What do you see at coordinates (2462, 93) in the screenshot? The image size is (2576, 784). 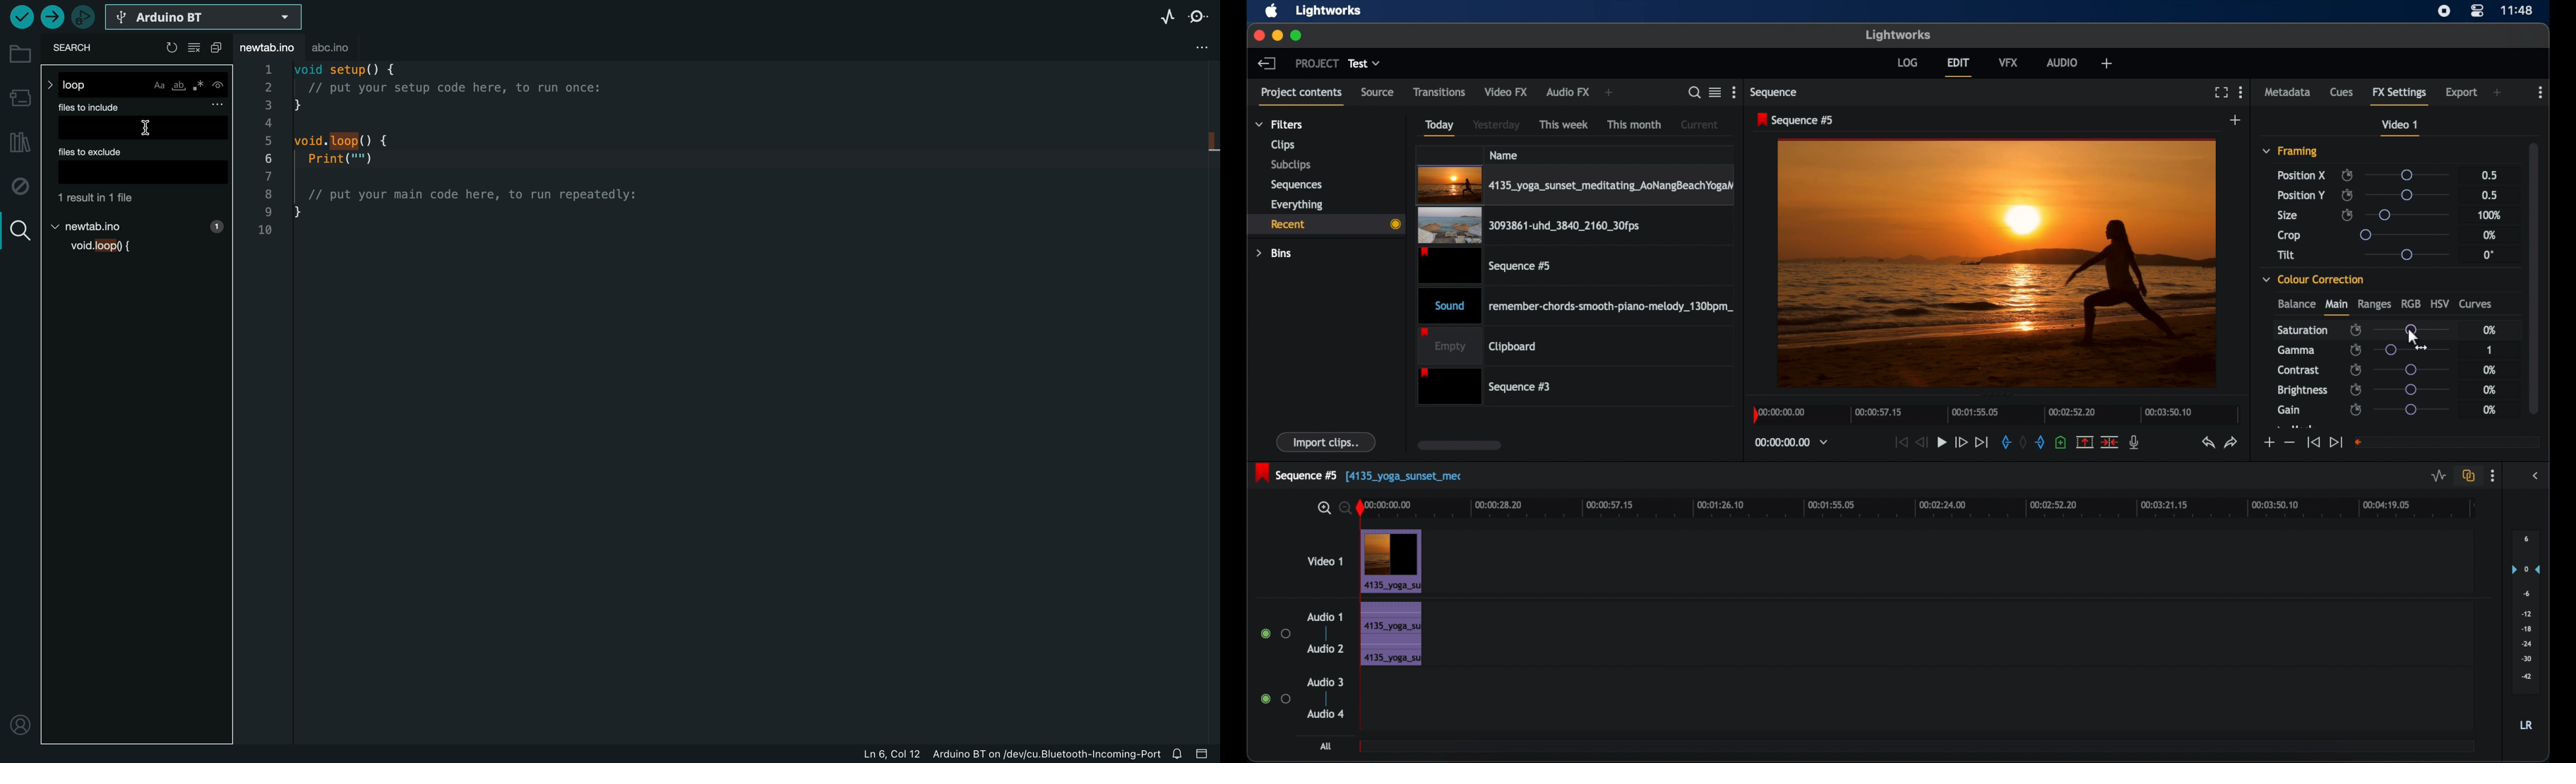 I see `export` at bounding box center [2462, 93].